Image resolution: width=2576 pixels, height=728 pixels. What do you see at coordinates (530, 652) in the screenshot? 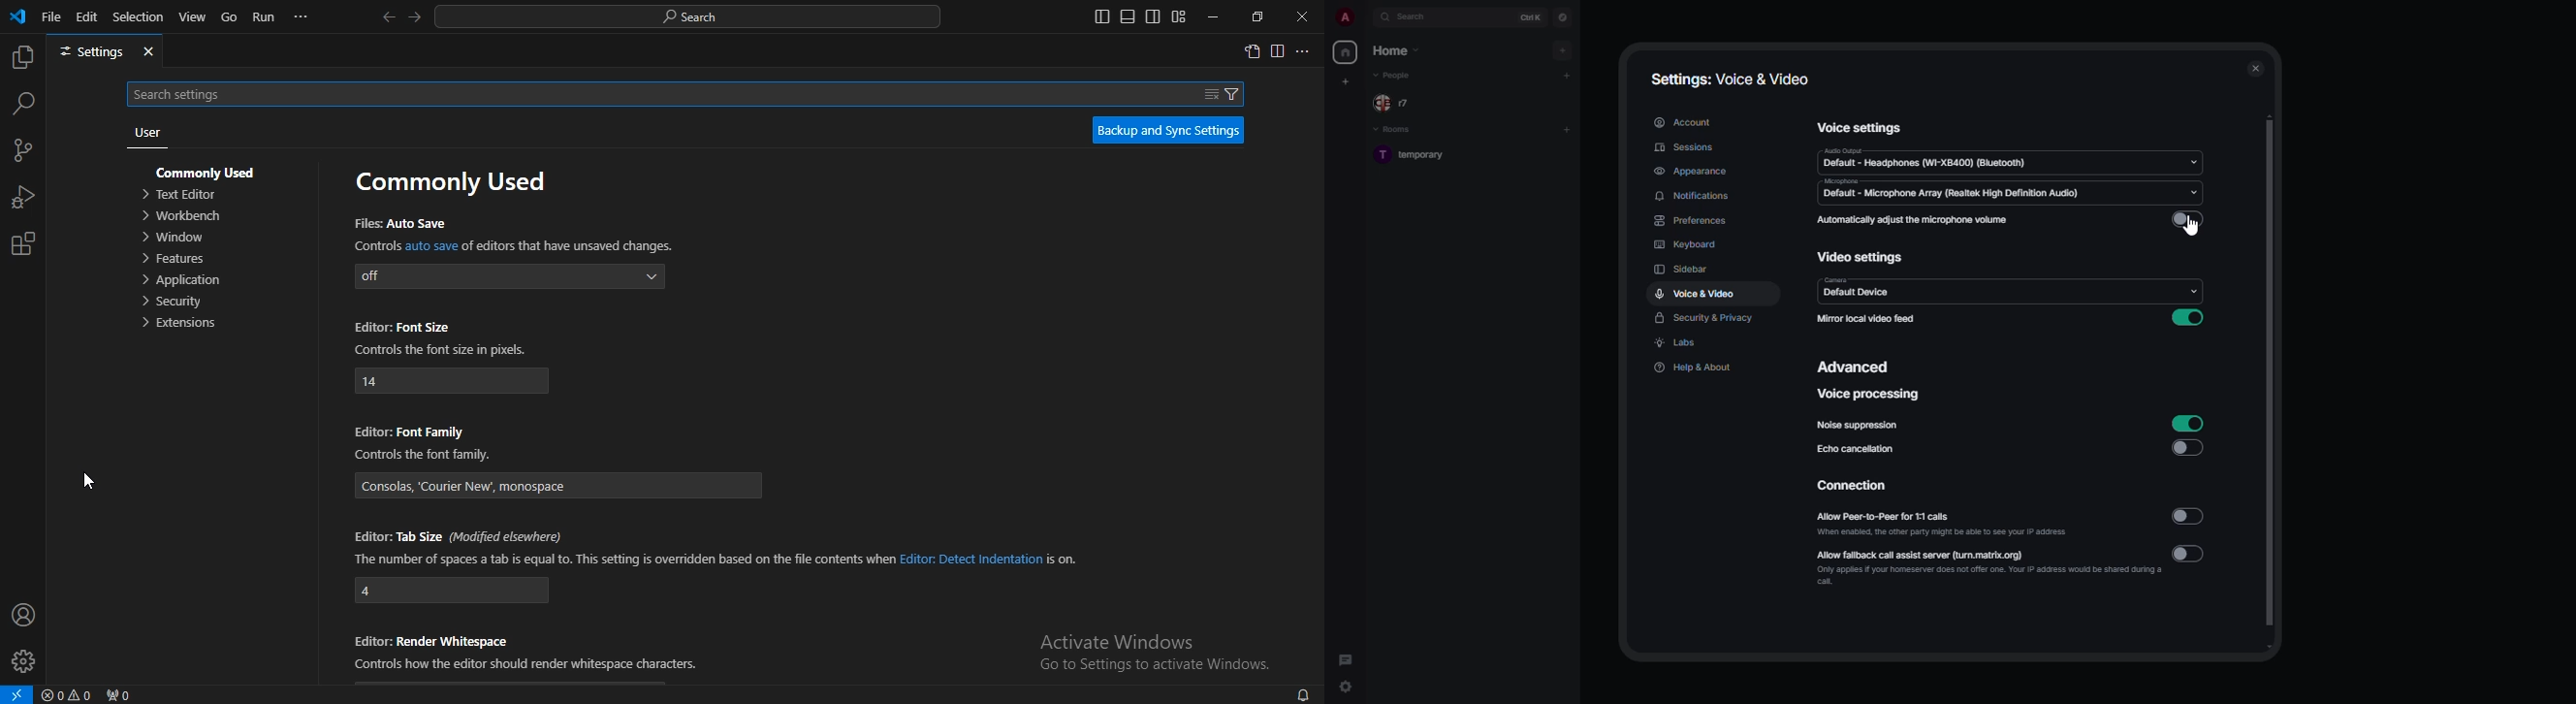
I see `Editor: Render Whitespace
Controls how the editor should render whitespace characters.` at bounding box center [530, 652].